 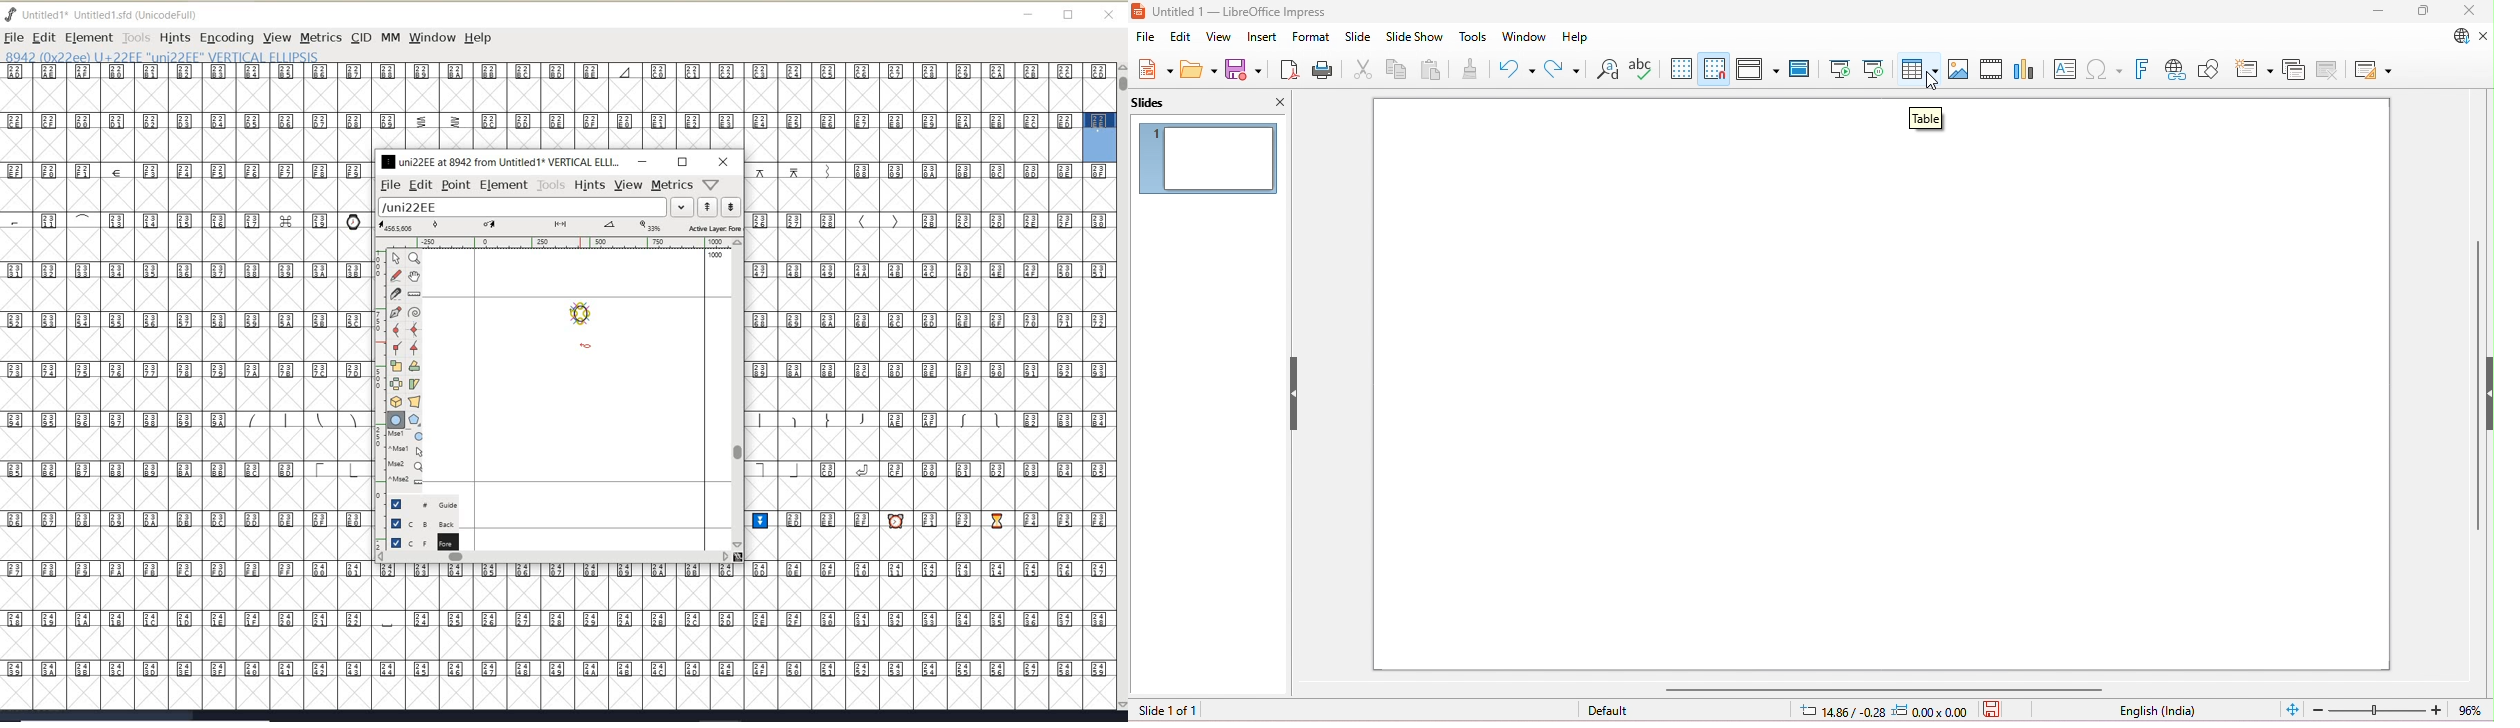 What do you see at coordinates (2374, 71) in the screenshot?
I see `slide ;ayout` at bounding box center [2374, 71].